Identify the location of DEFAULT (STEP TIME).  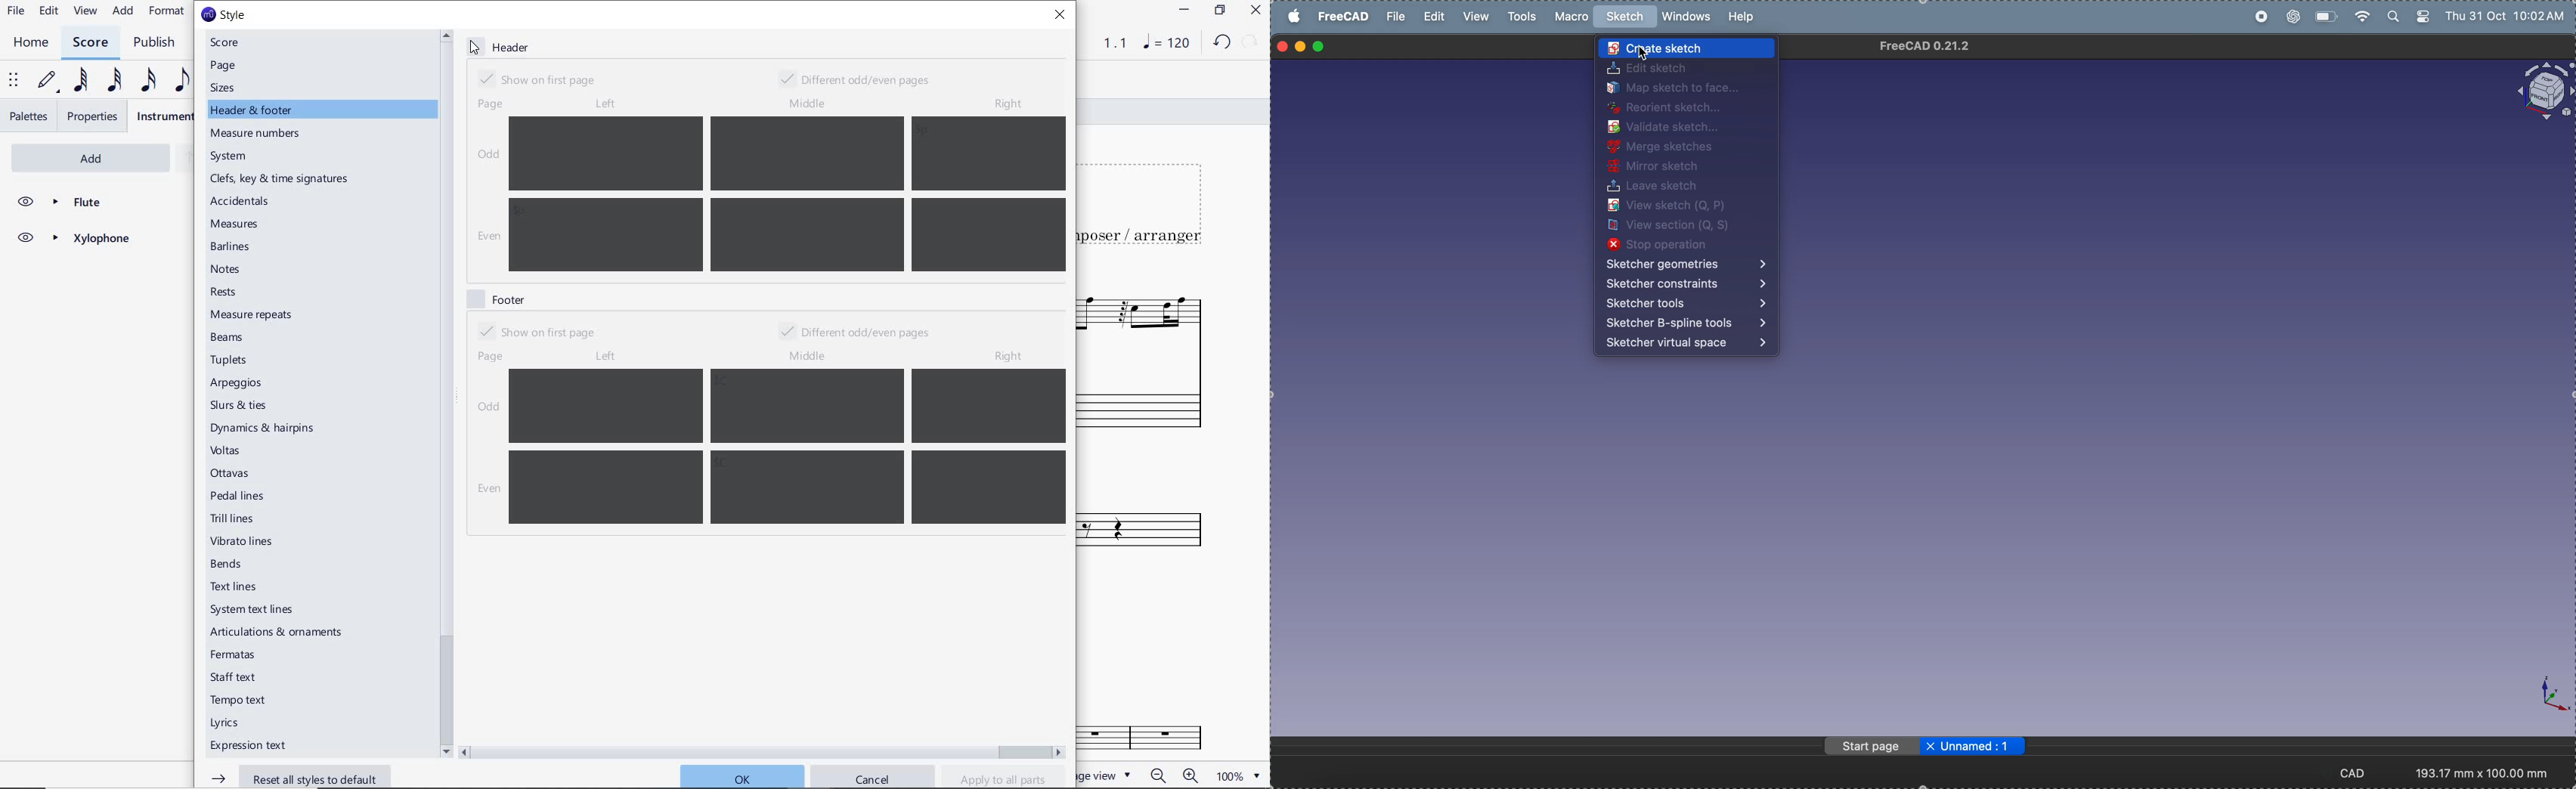
(48, 82).